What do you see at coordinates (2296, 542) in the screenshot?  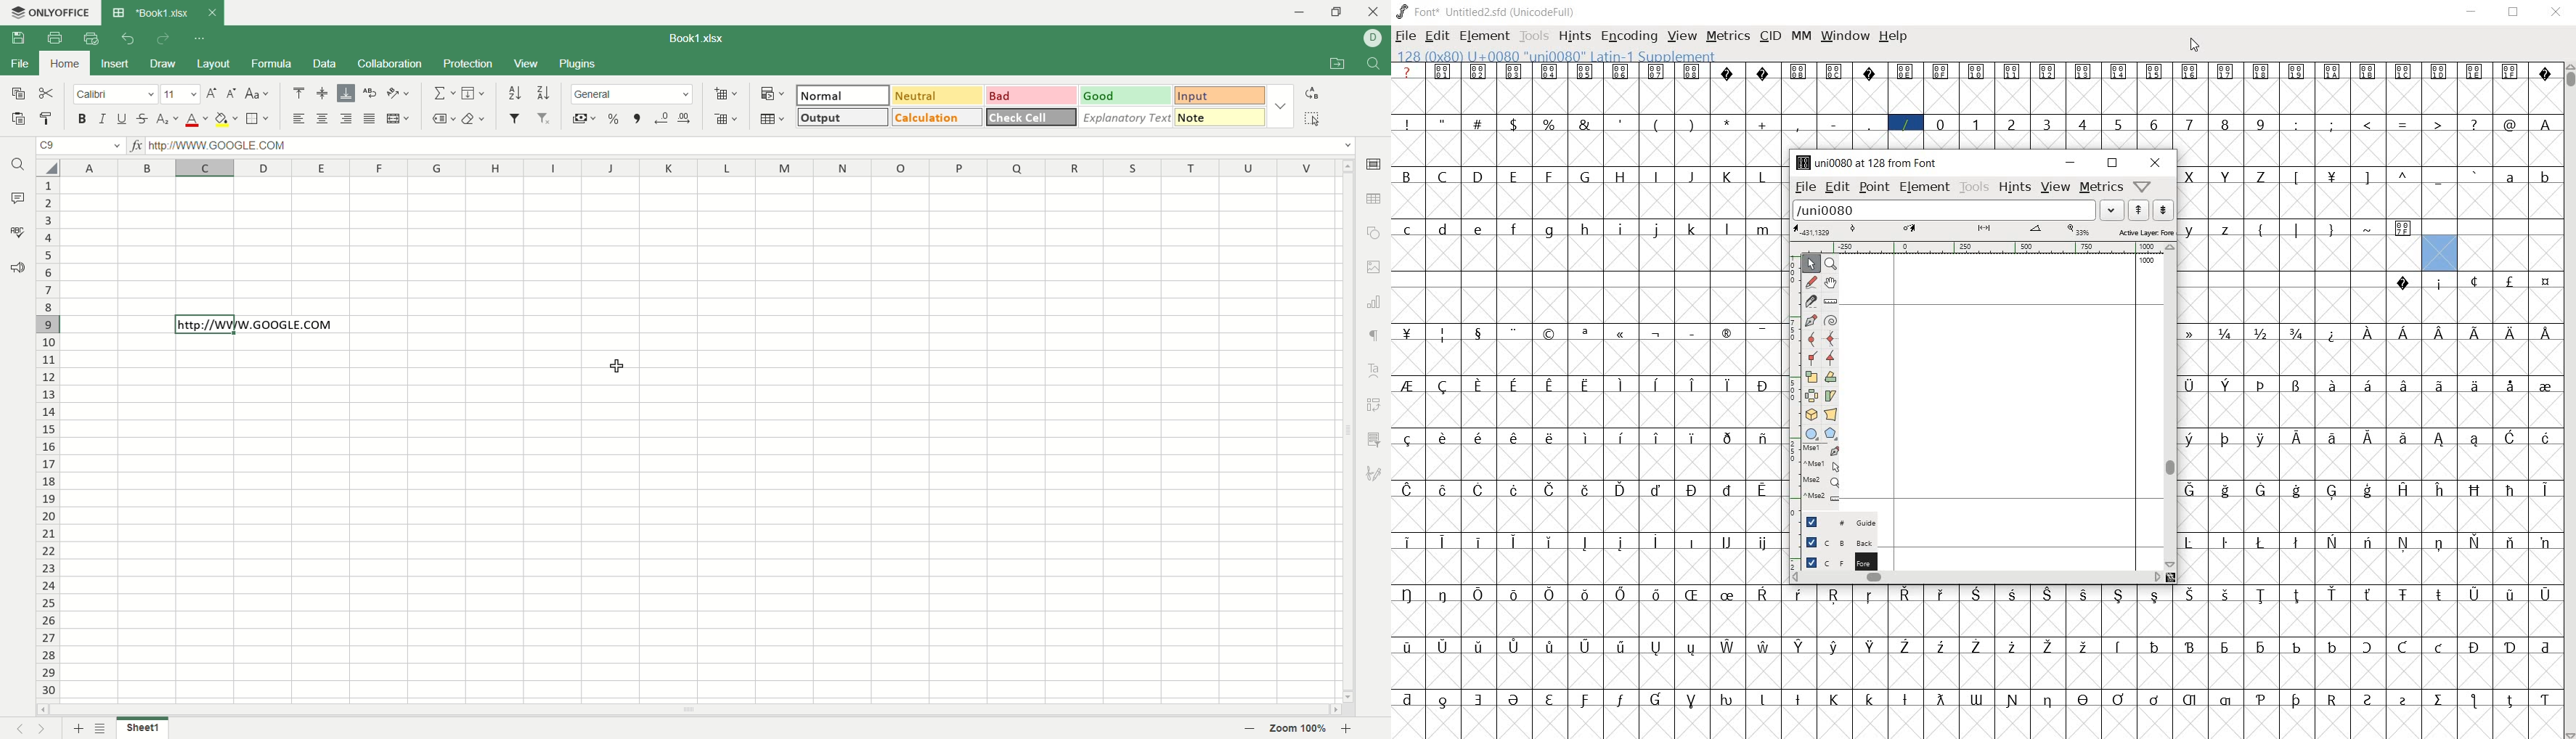 I see `glyph` at bounding box center [2296, 542].